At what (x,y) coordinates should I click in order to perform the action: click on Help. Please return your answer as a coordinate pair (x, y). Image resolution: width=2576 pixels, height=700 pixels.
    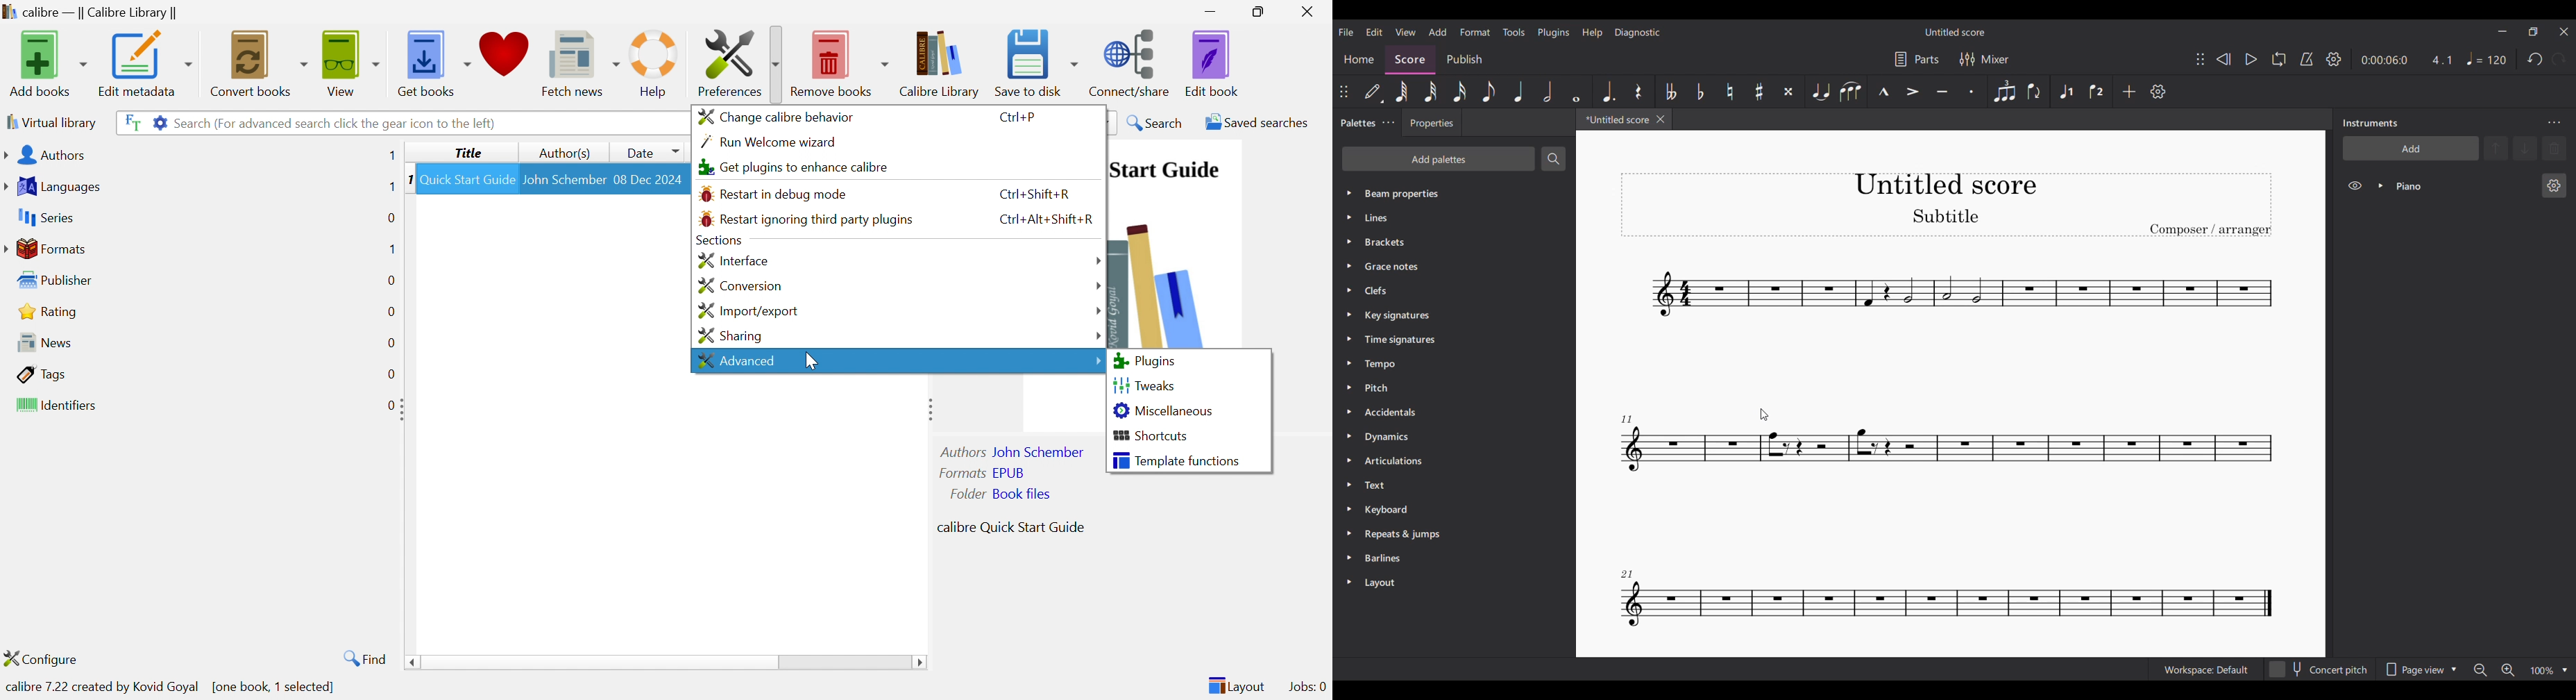
    Looking at the image, I should click on (654, 63).